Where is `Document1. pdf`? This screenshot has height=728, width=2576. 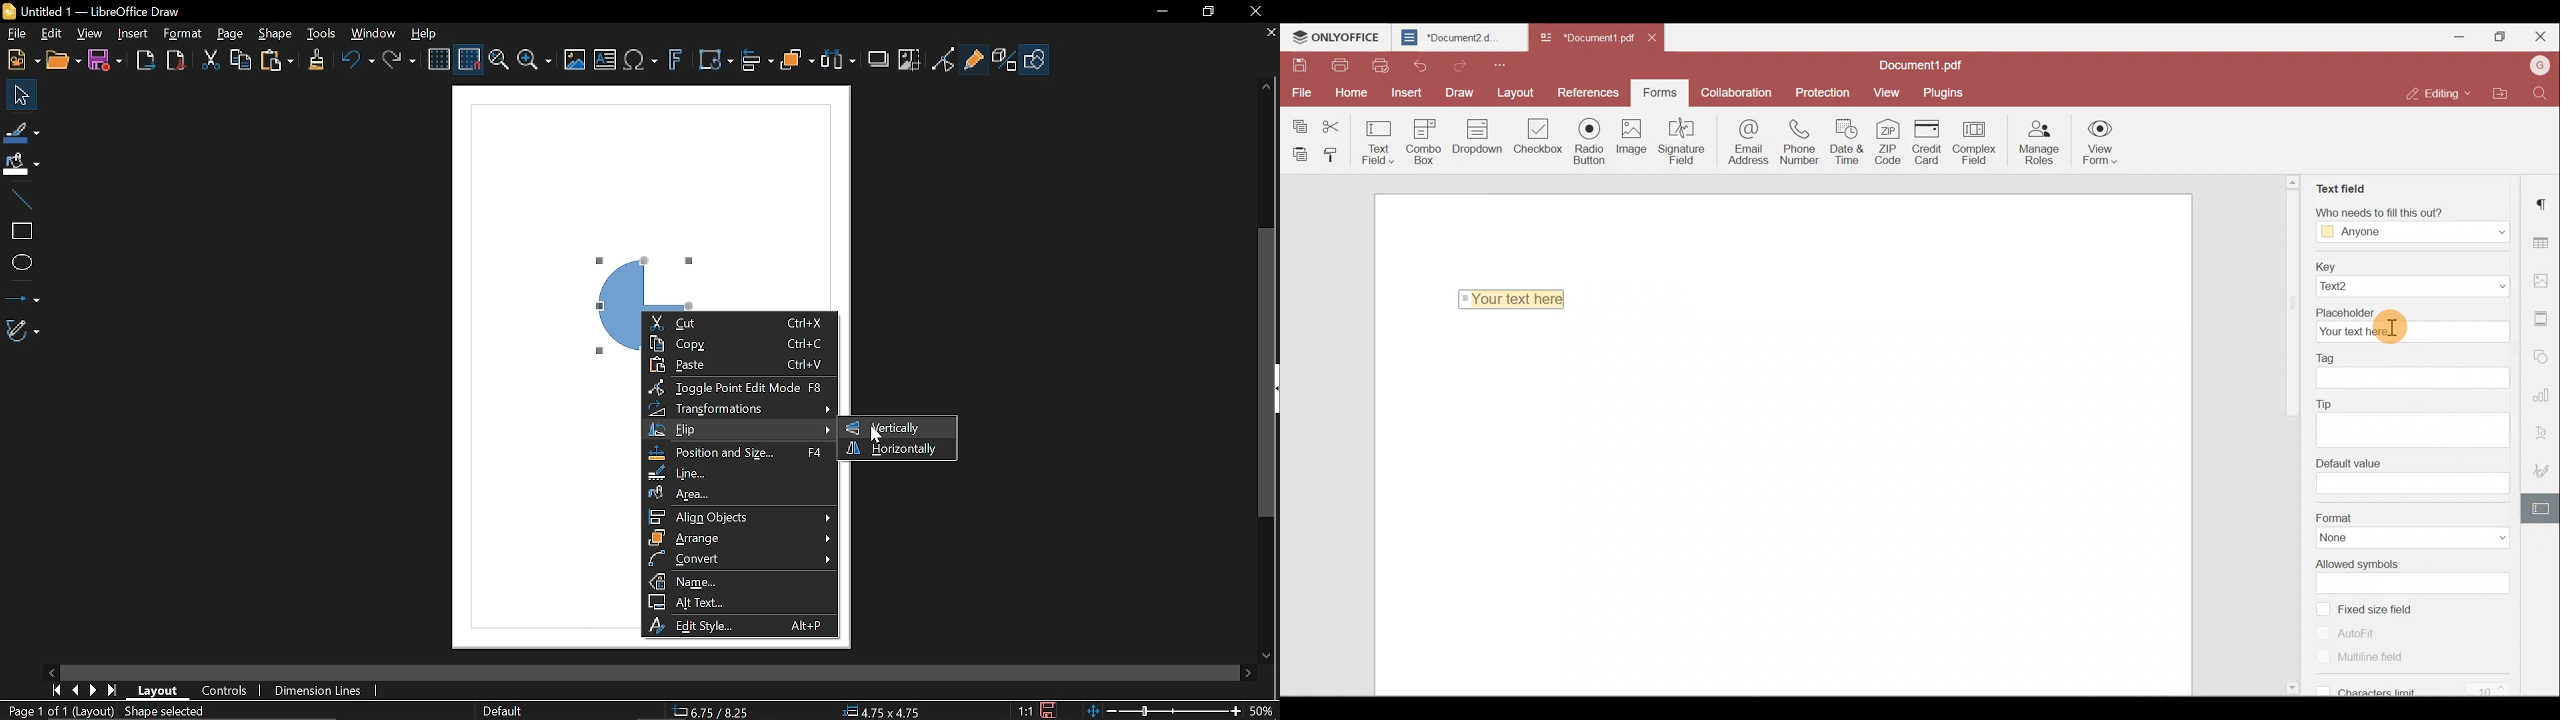 Document1. pdf is located at coordinates (1584, 37).